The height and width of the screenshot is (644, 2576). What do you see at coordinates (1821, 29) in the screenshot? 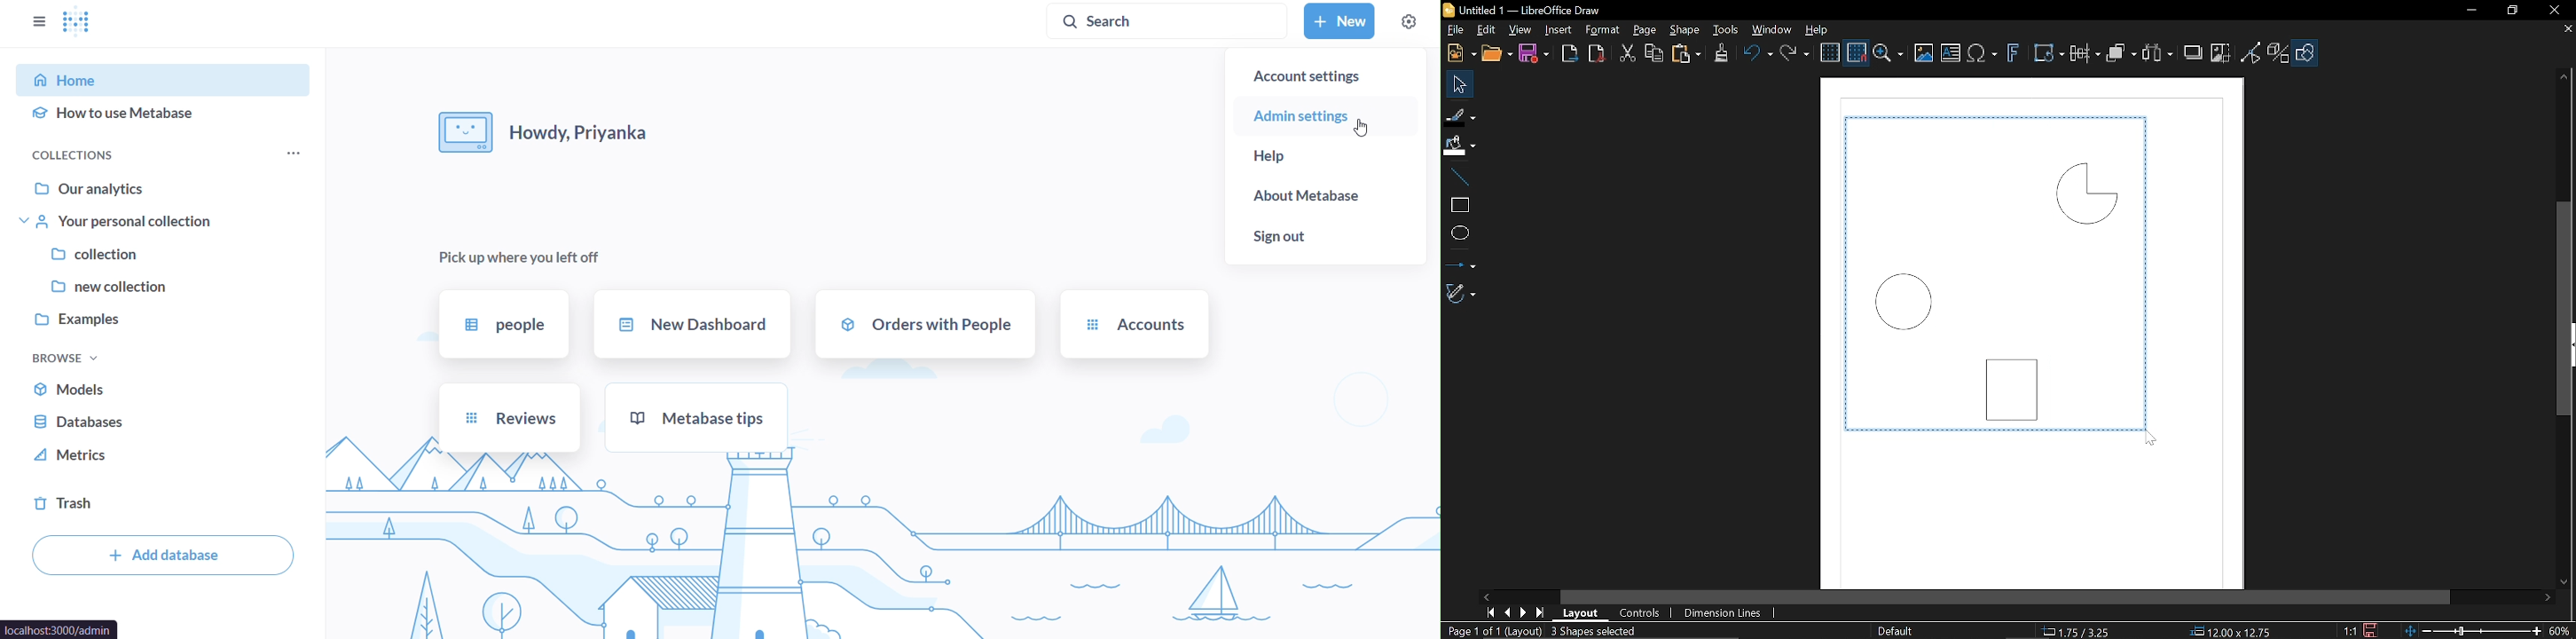
I see `Help` at bounding box center [1821, 29].